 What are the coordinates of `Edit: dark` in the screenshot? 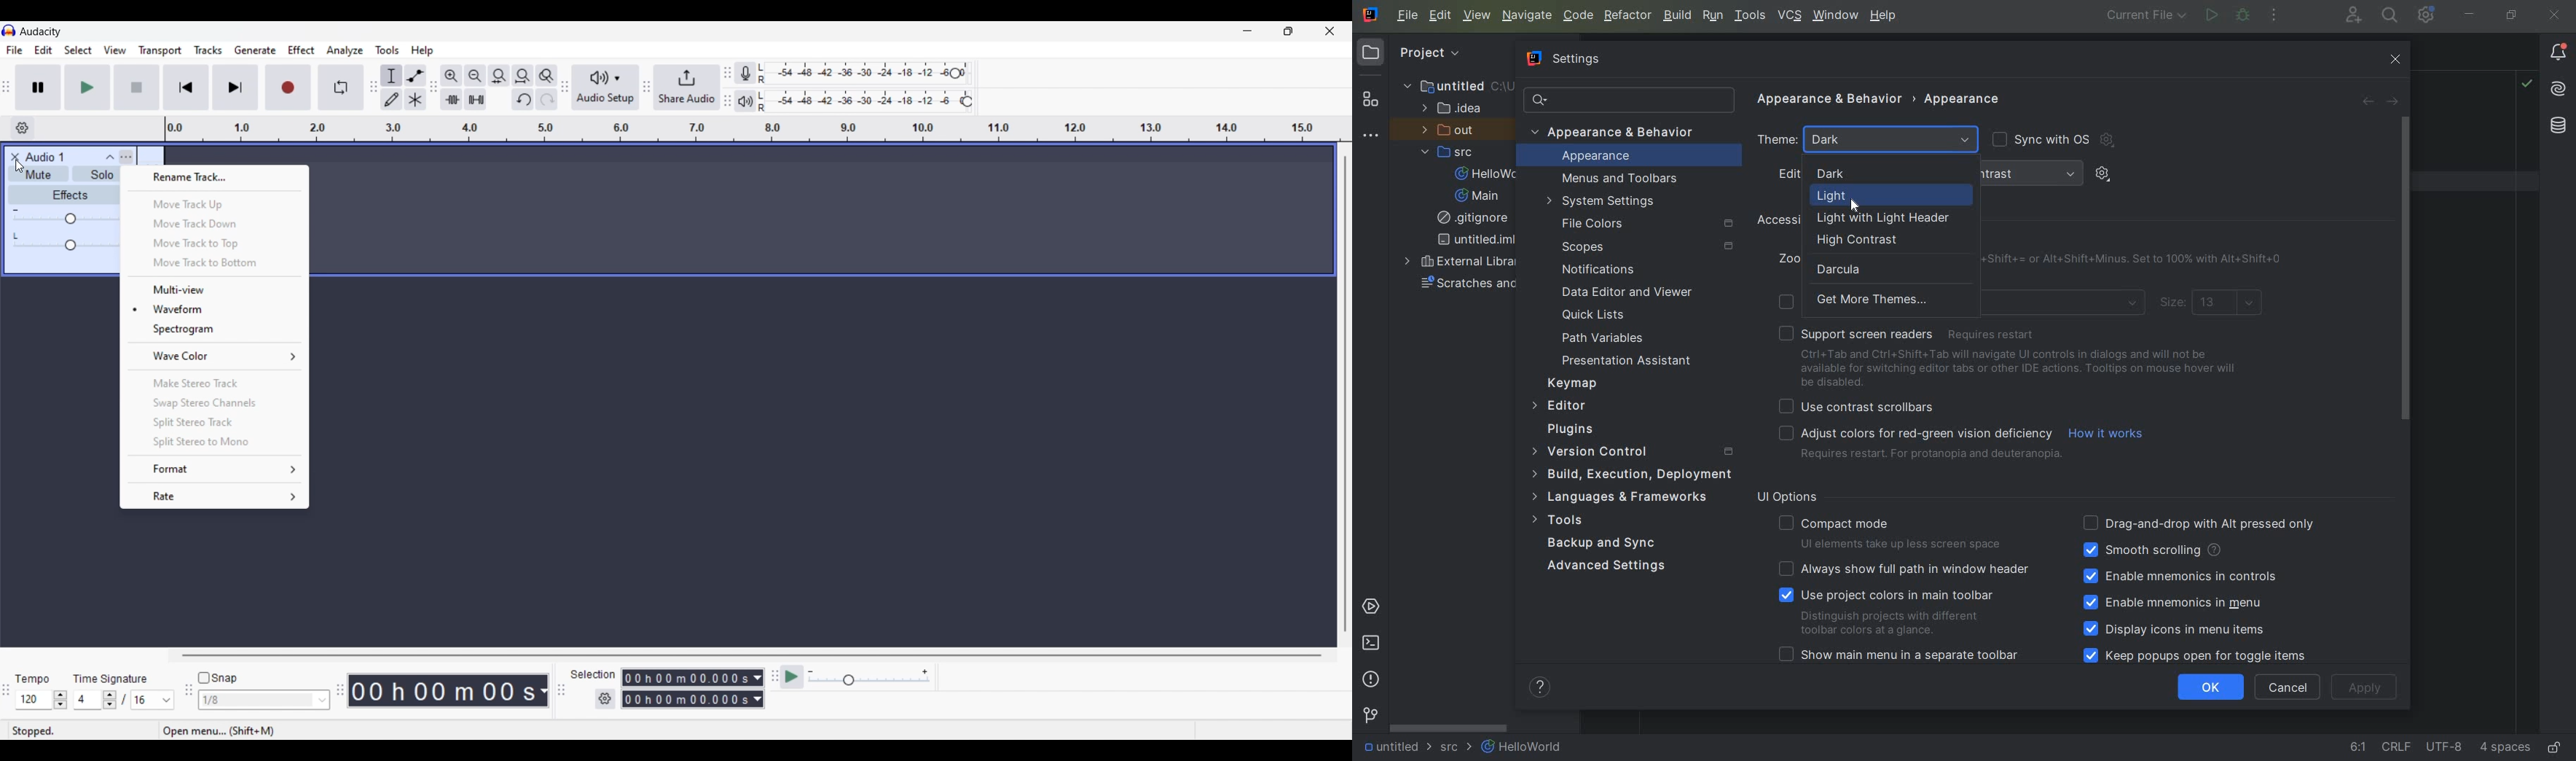 It's located at (1850, 173).